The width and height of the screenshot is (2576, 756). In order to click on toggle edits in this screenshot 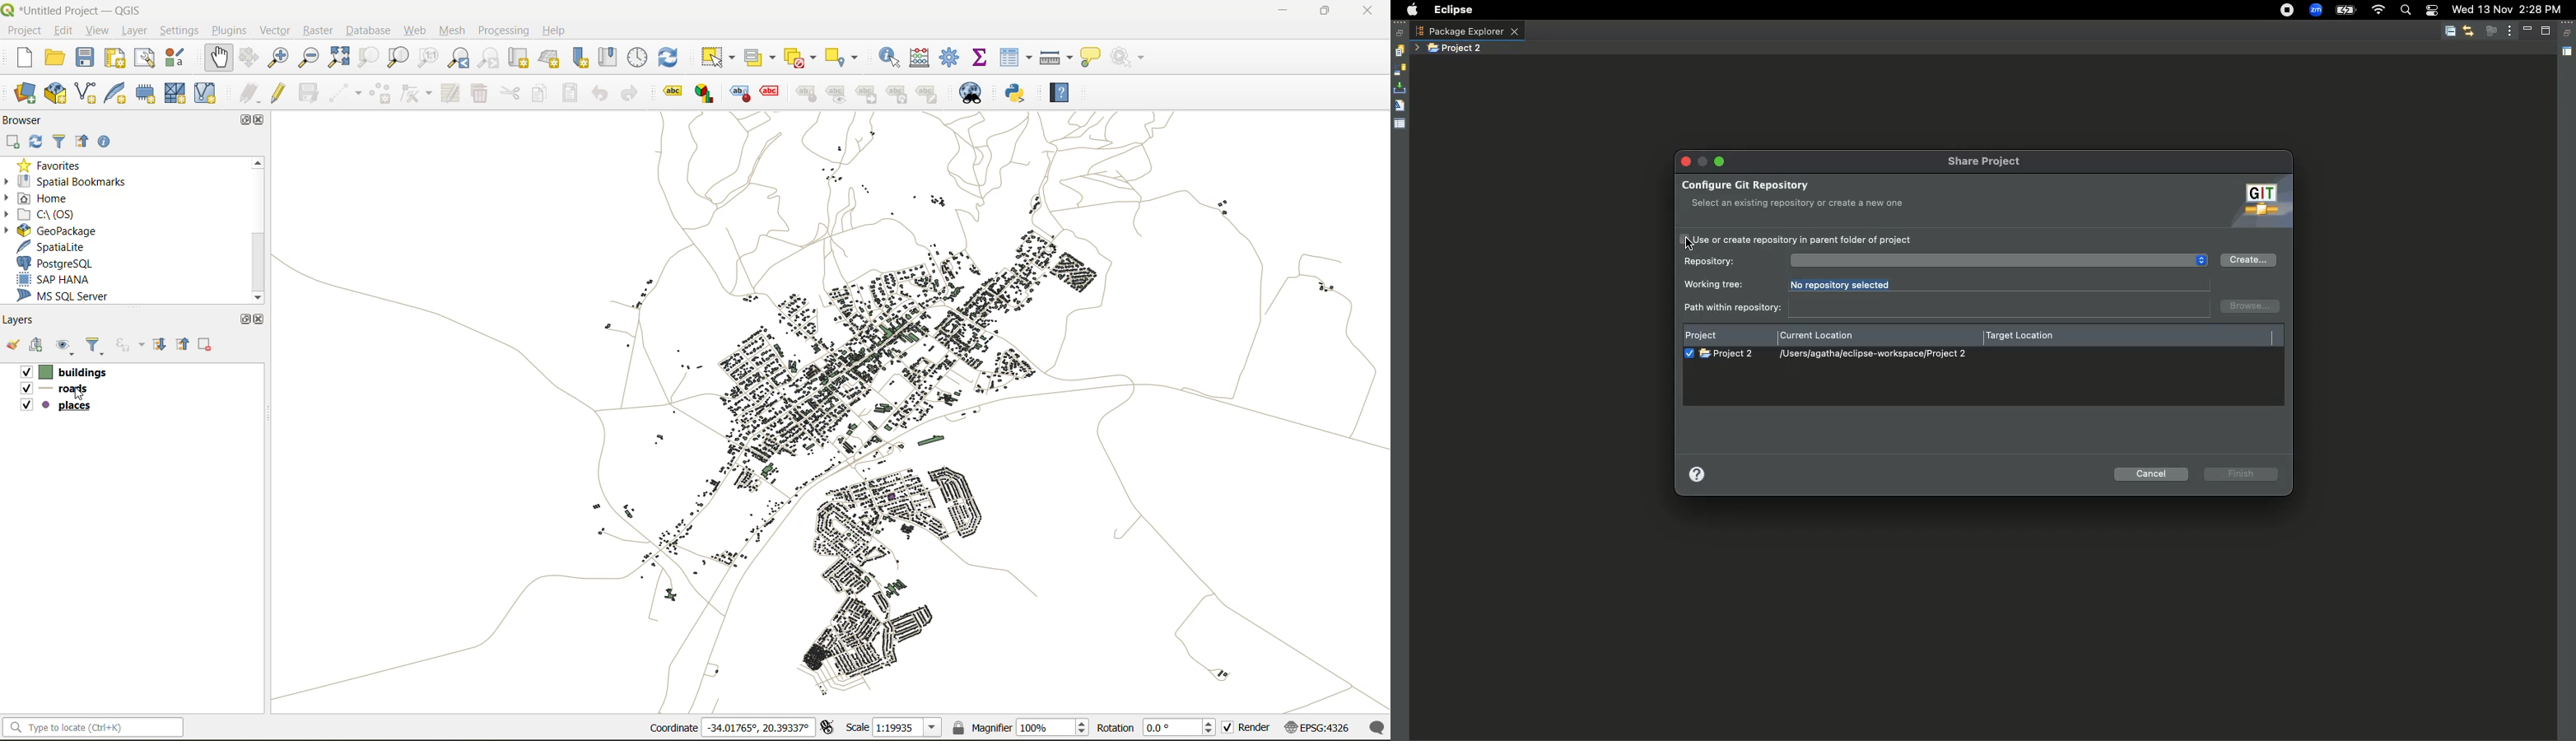, I will do `click(278, 94)`.